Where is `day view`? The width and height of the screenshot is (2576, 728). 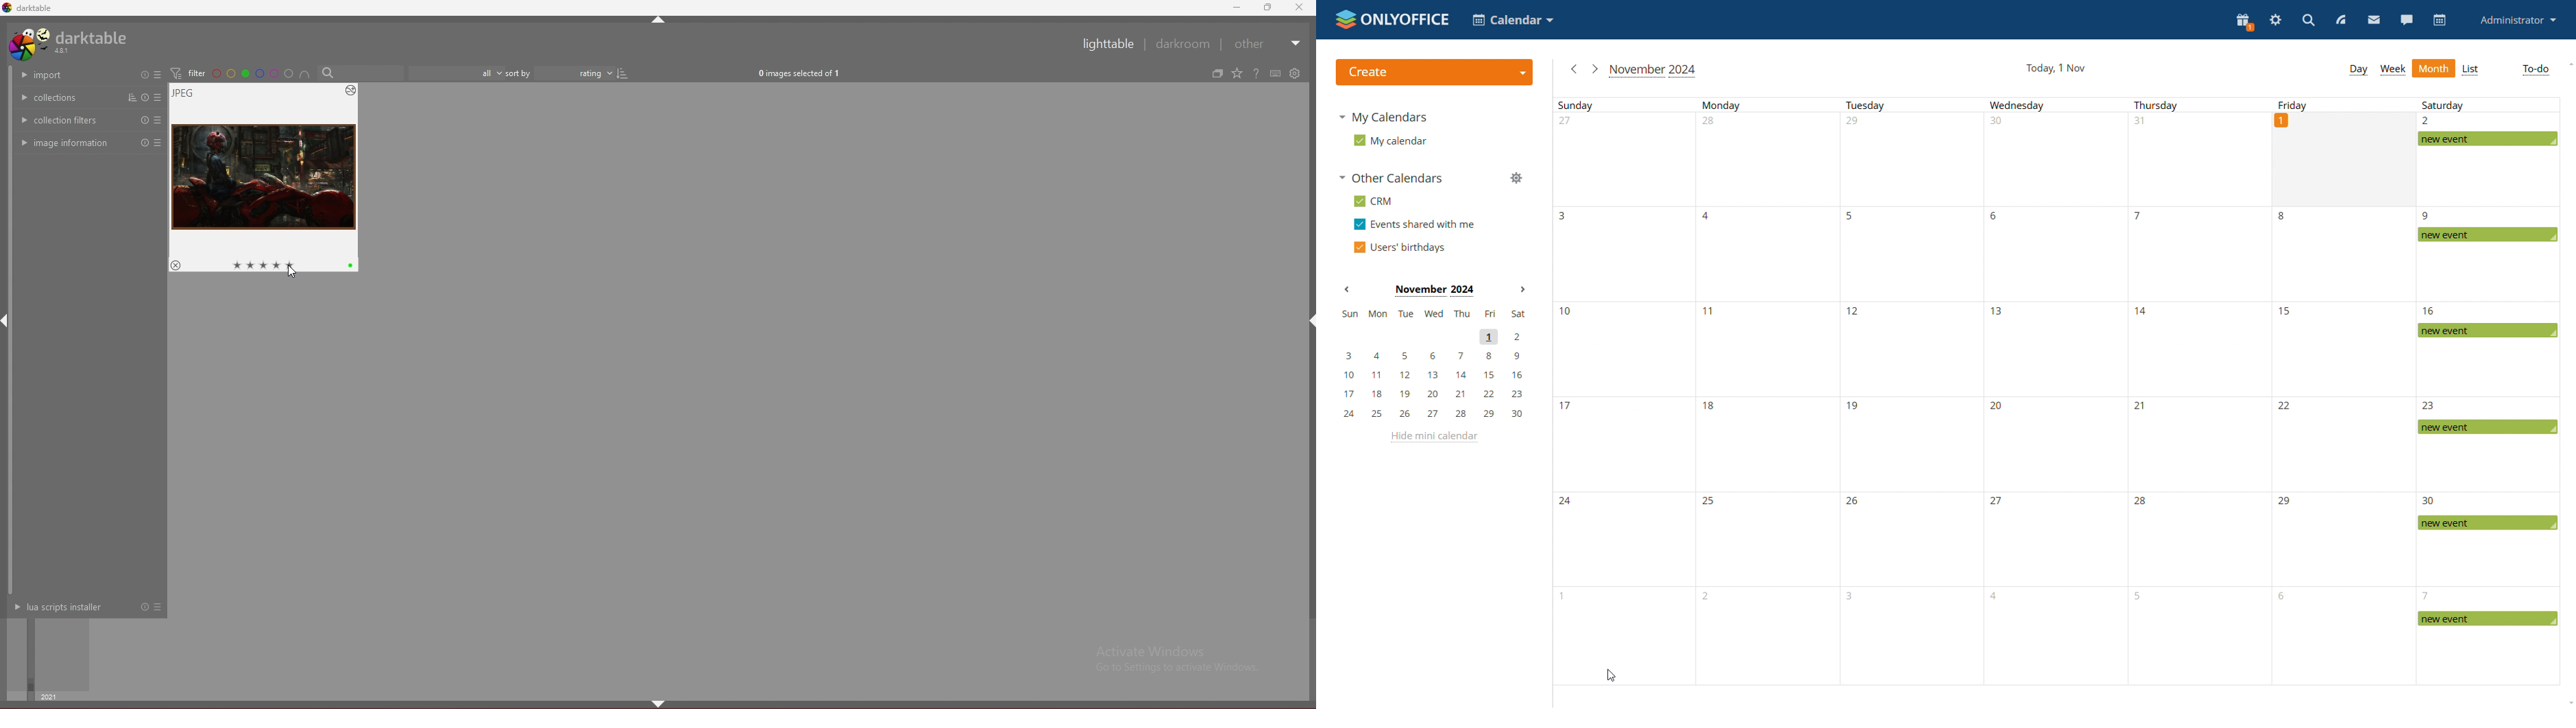 day view is located at coordinates (2358, 70).